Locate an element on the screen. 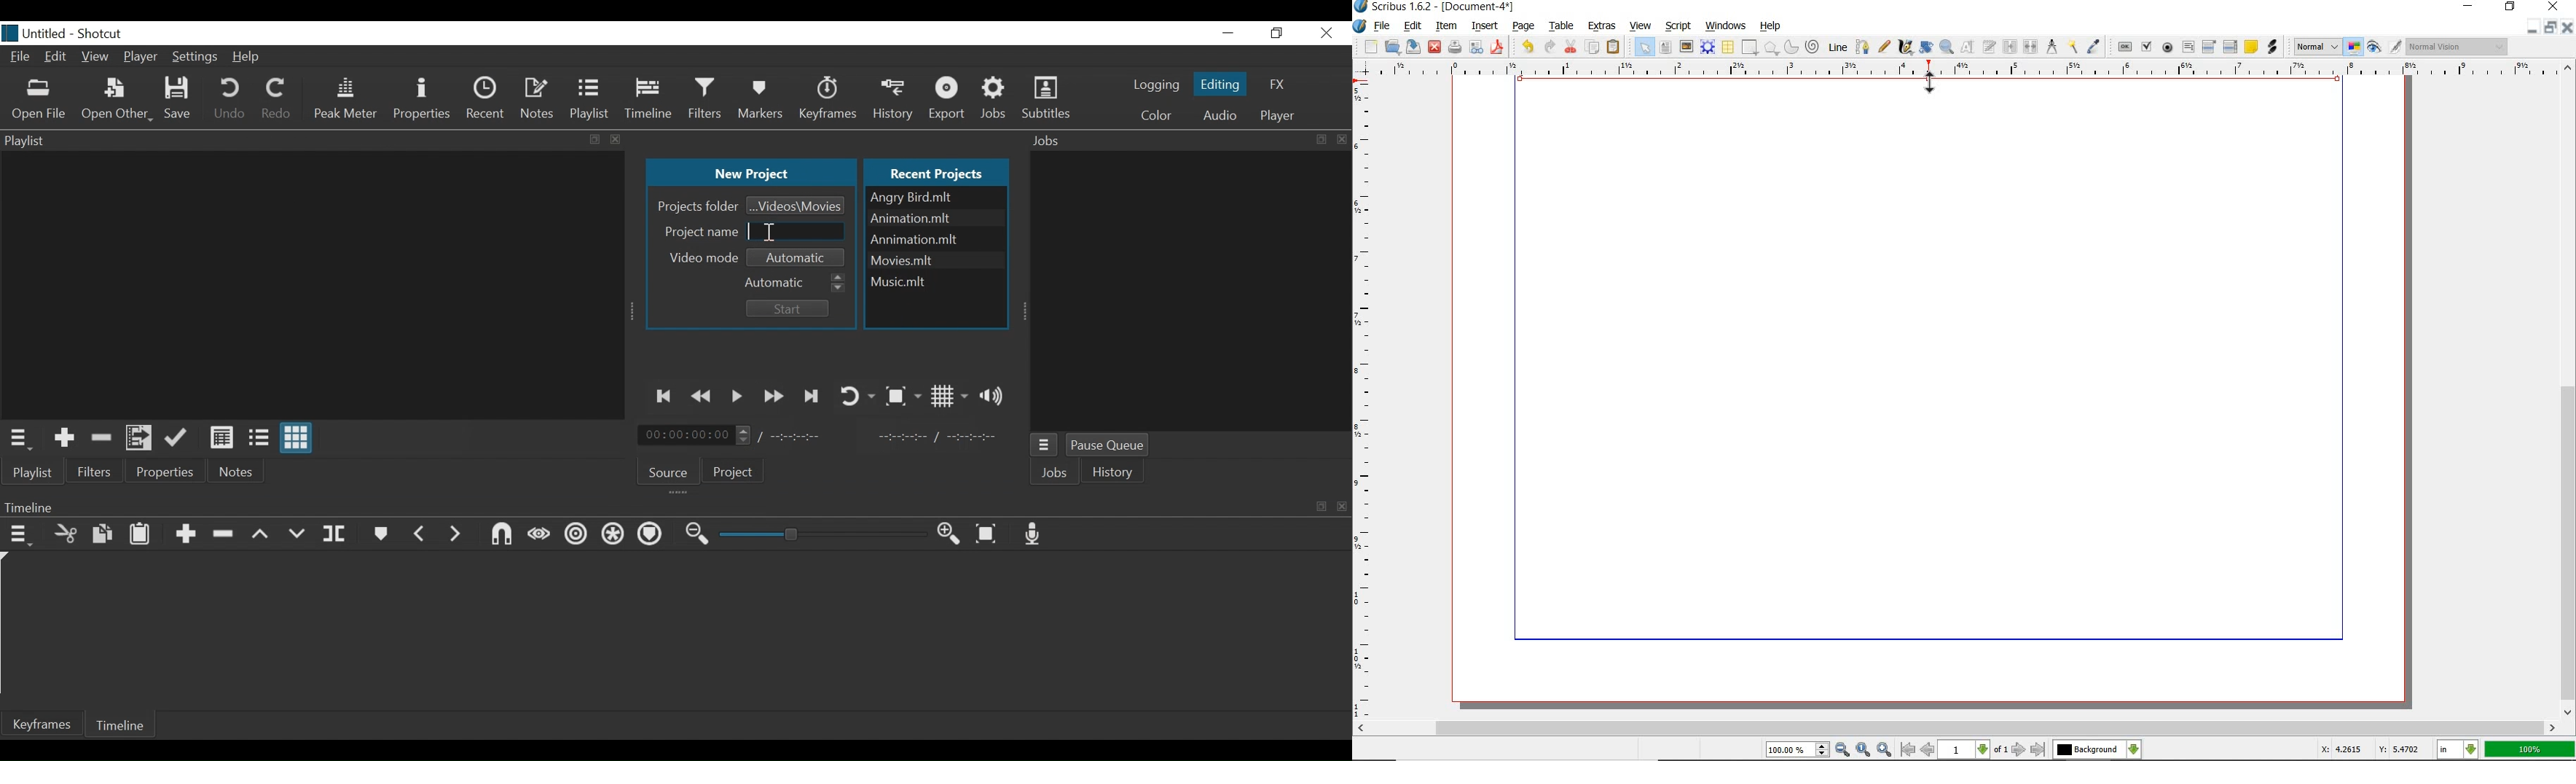 The image size is (2576, 784). text annotation is located at coordinates (2251, 47).